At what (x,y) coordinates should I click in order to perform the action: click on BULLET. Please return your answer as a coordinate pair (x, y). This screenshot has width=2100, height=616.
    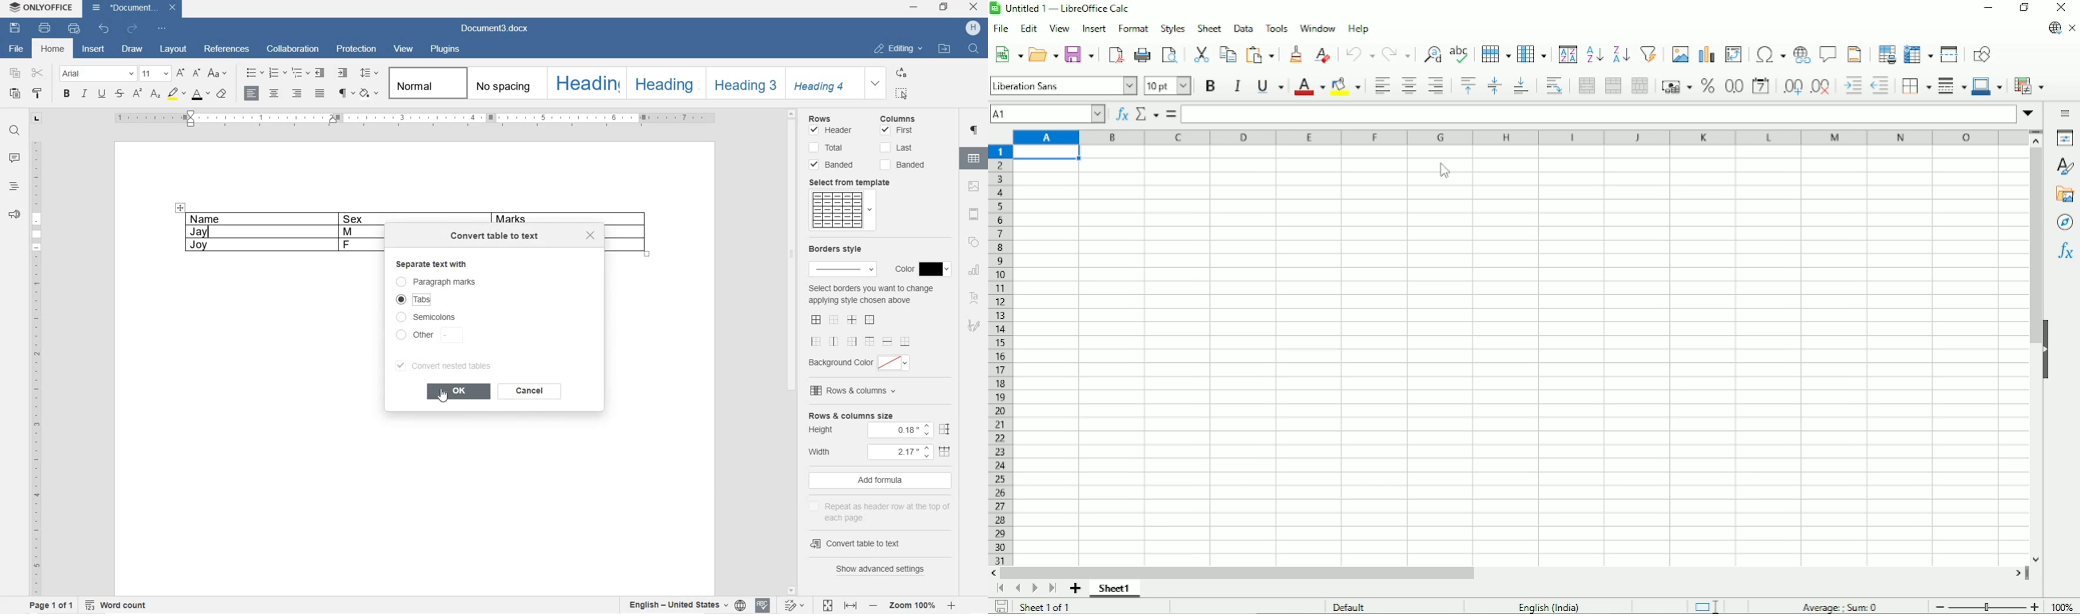
    Looking at the image, I should click on (254, 74).